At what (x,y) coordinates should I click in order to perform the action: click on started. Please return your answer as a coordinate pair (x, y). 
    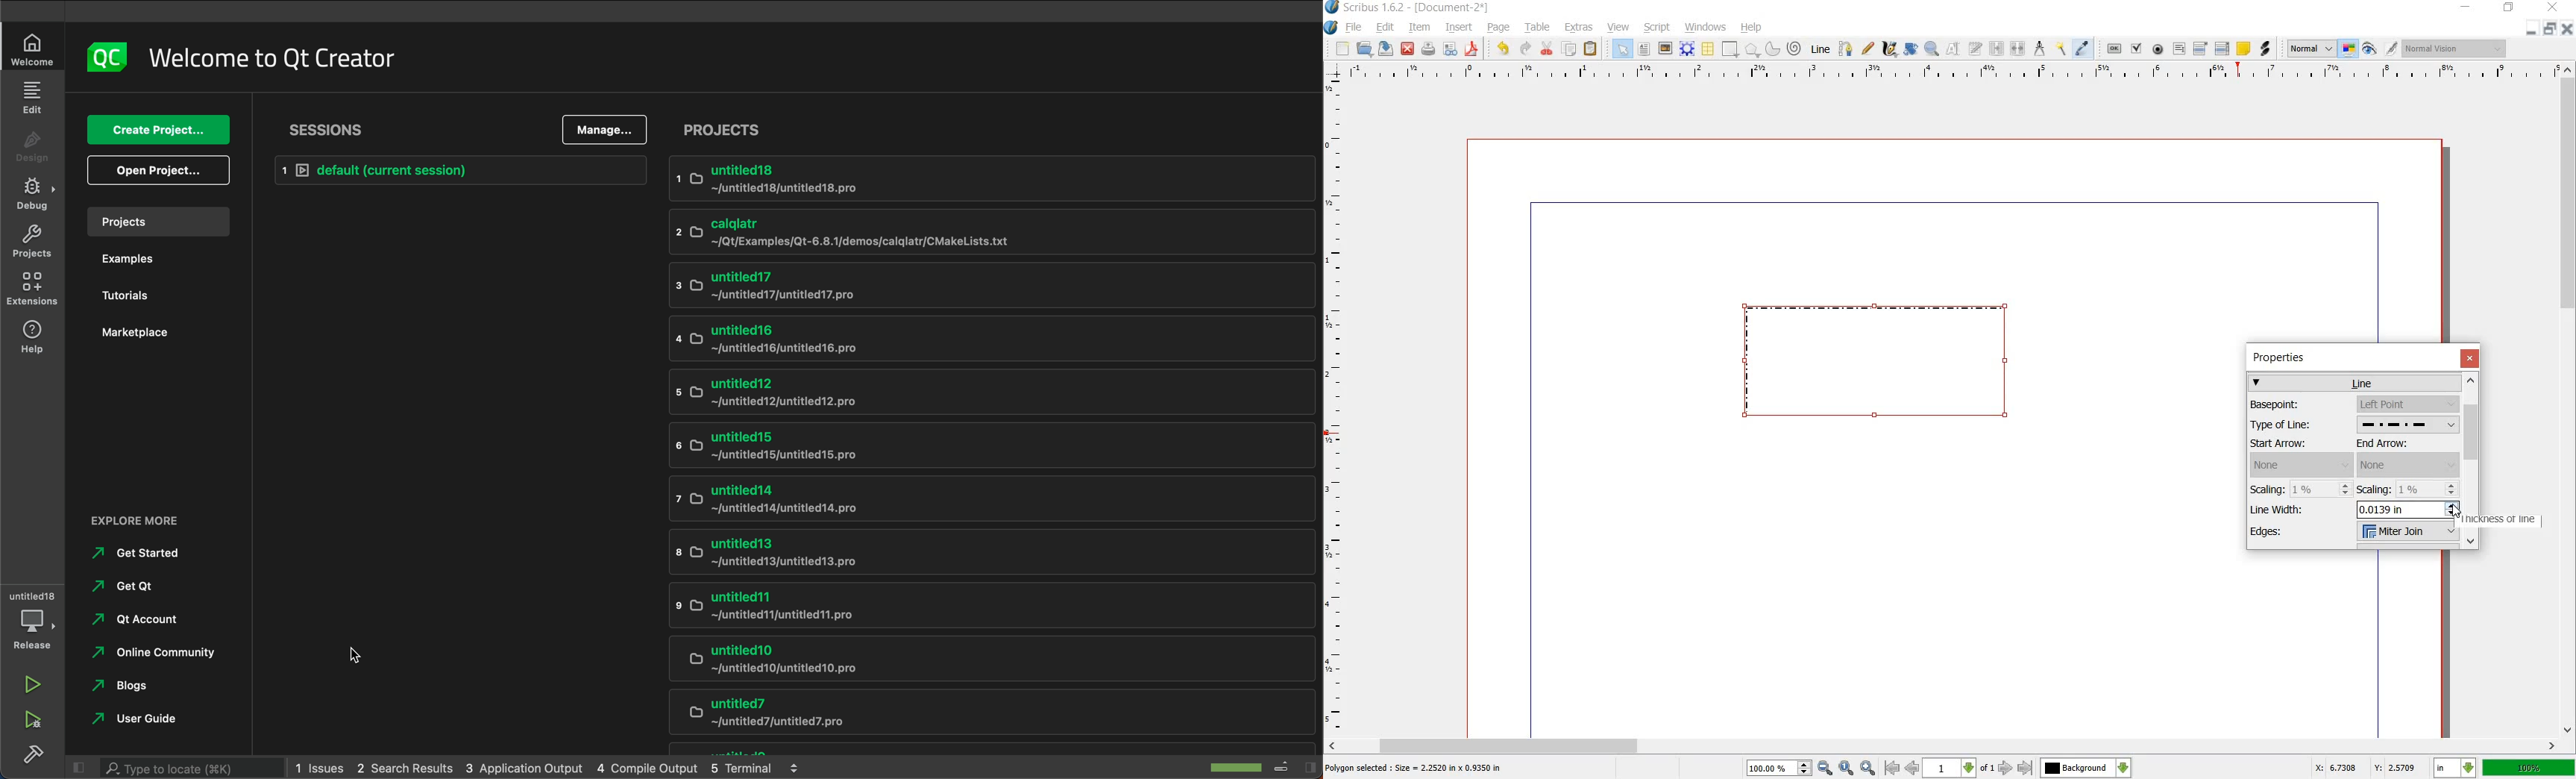
    Looking at the image, I should click on (141, 554).